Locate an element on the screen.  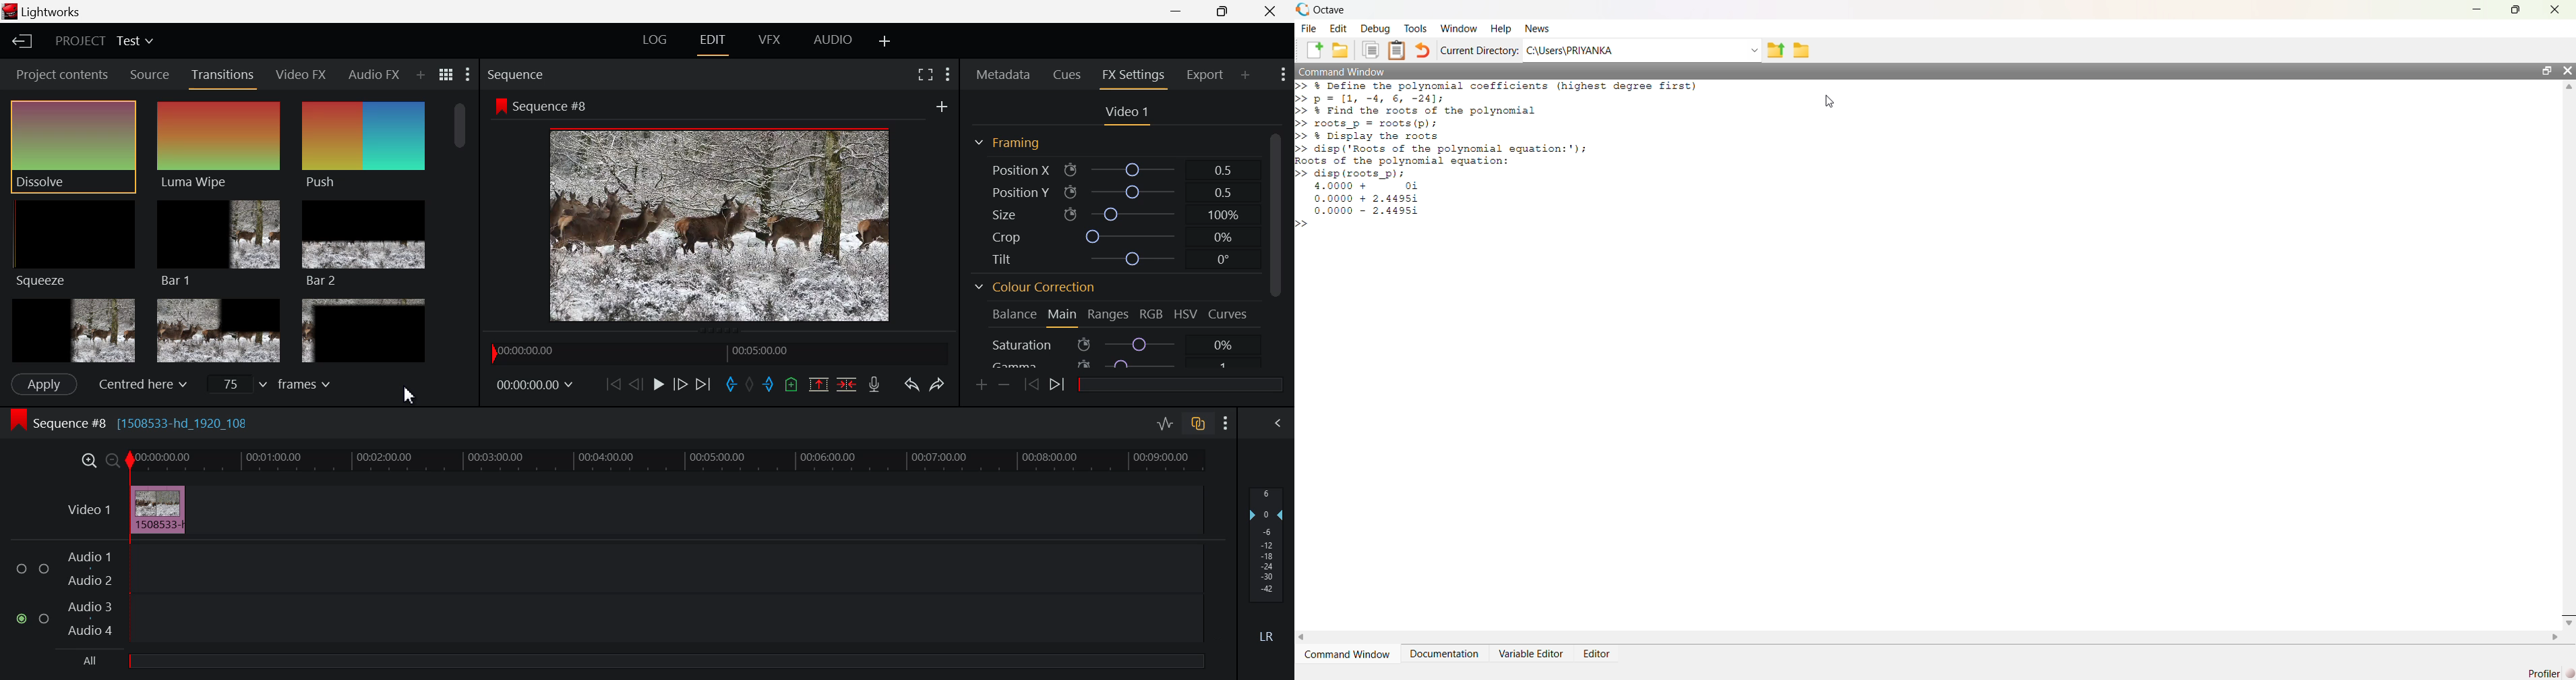
Mark In is located at coordinates (733, 387).